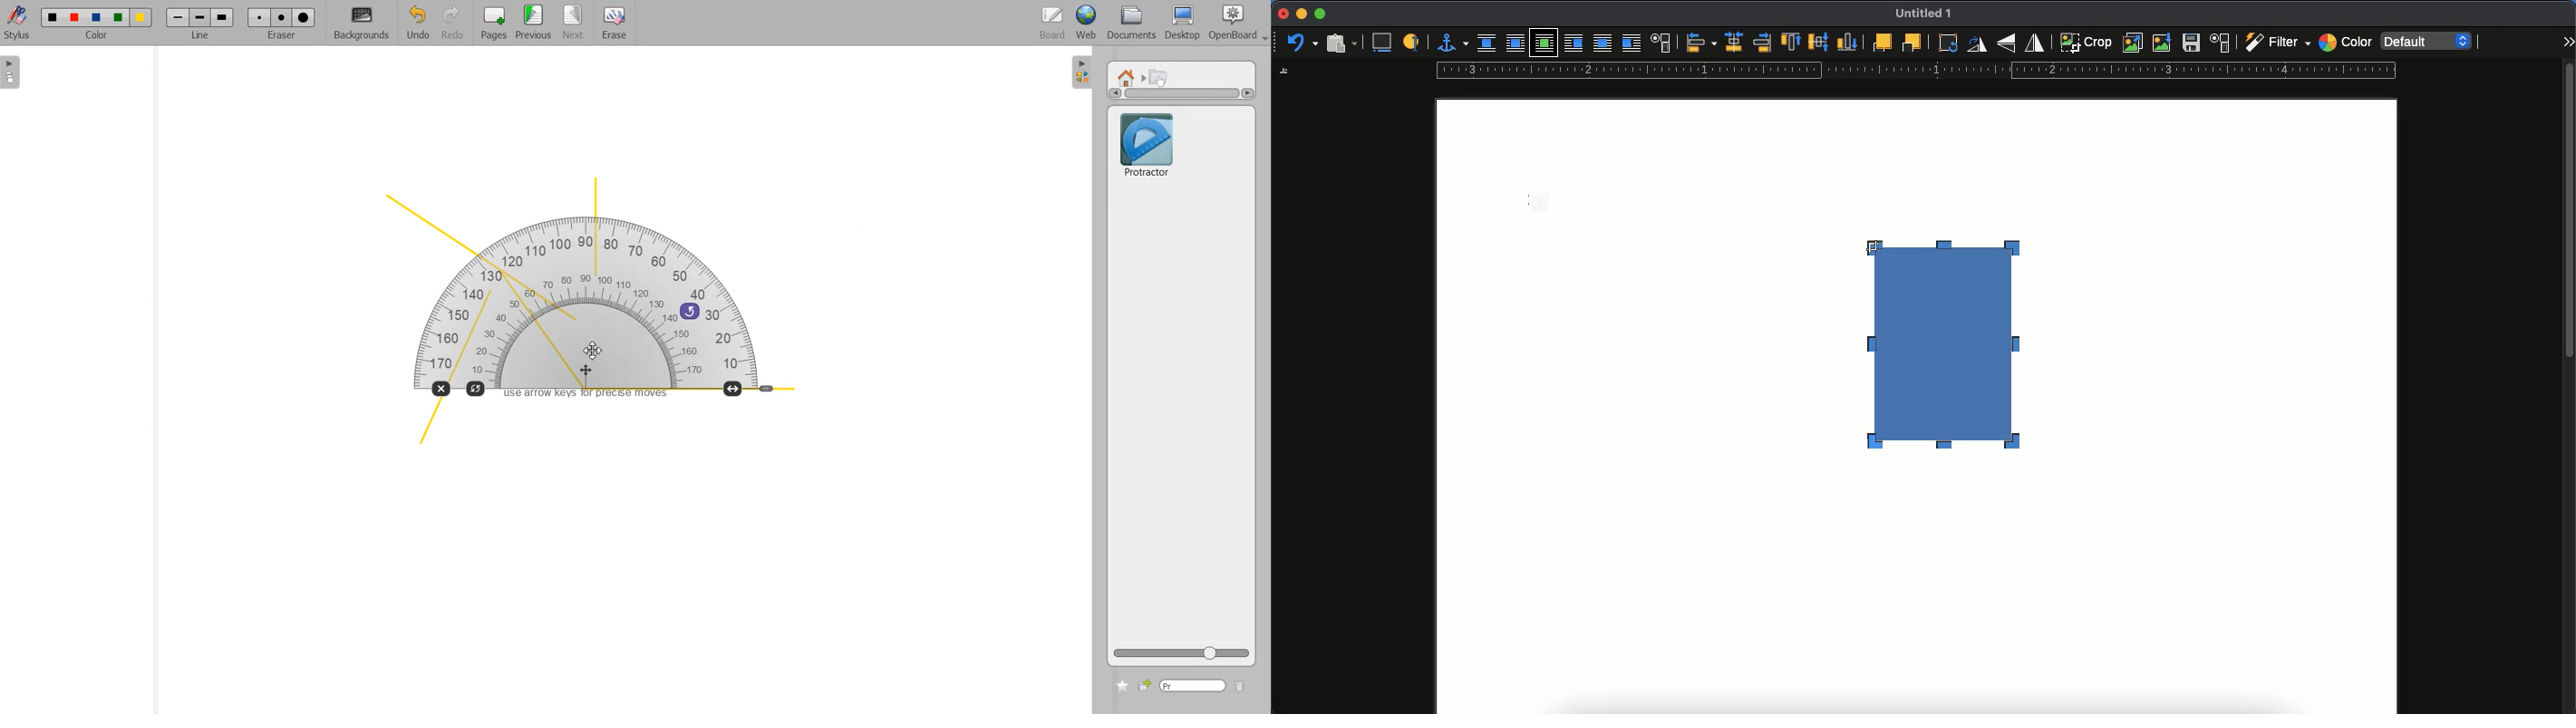 This screenshot has width=2576, height=728. Describe the element at coordinates (1144, 686) in the screenshot. I see `Add new file` at that location.